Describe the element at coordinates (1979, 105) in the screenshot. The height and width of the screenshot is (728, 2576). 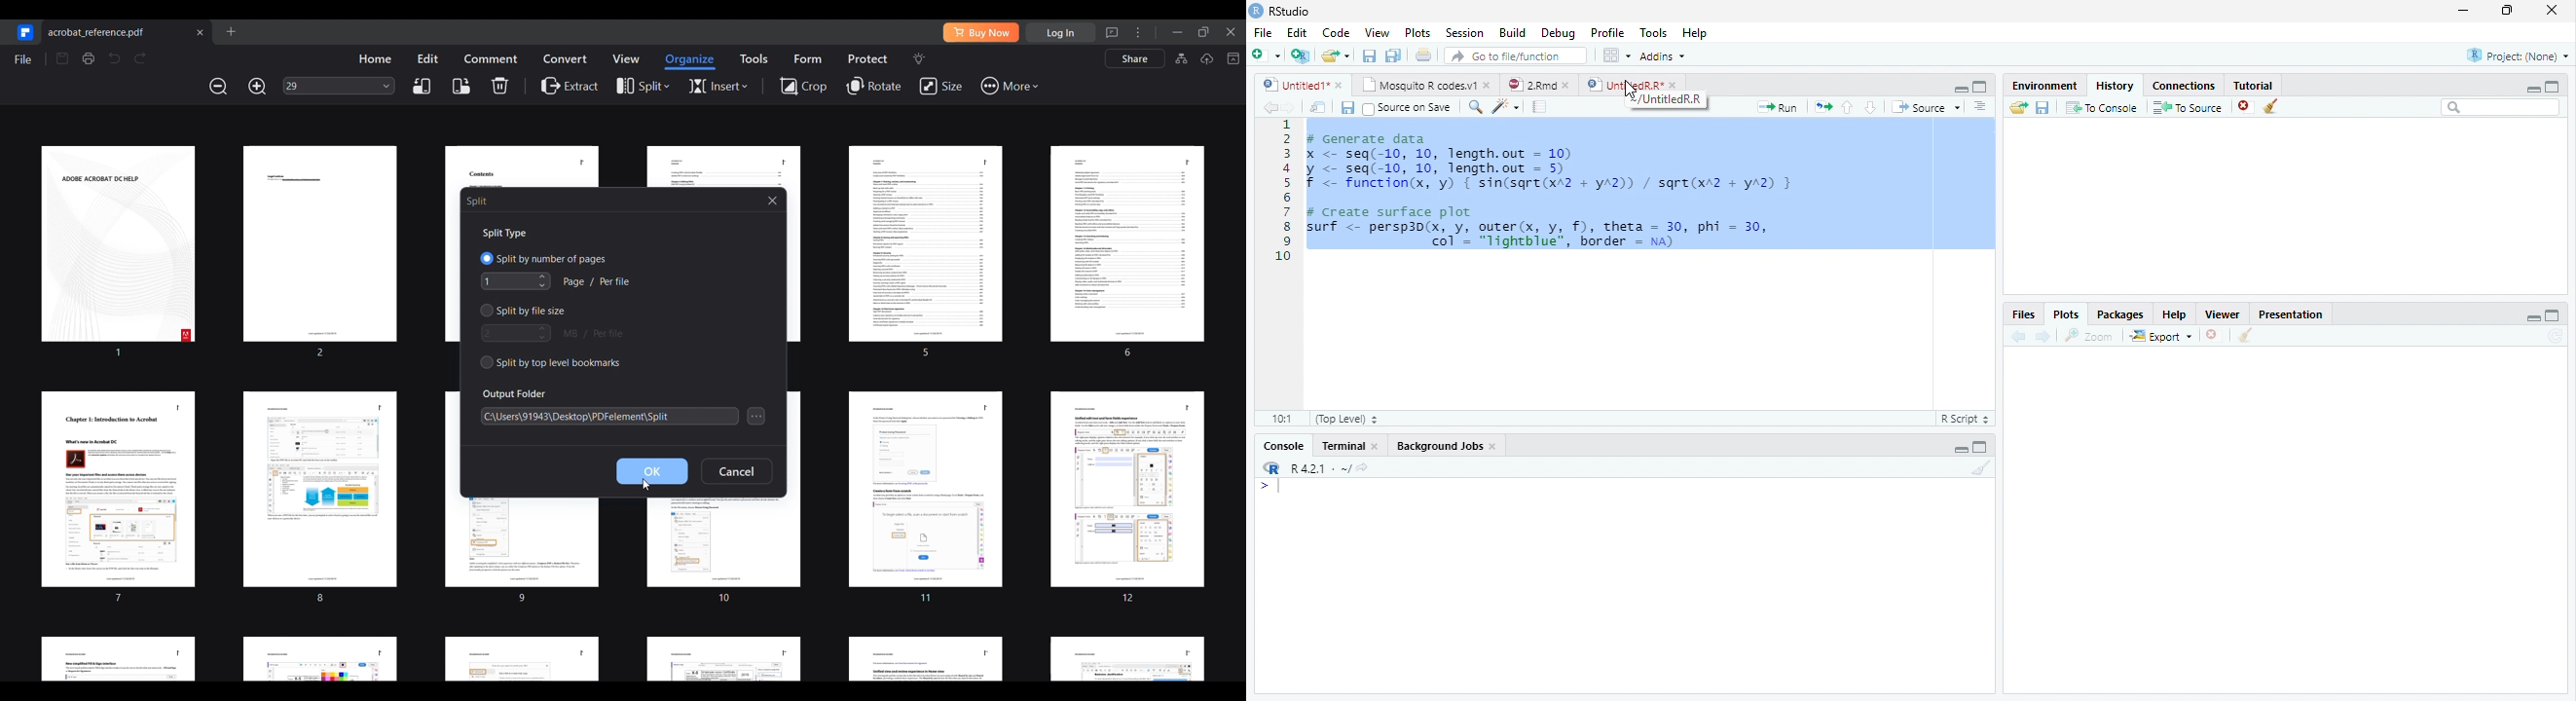
I see `Show document outline` at that location.